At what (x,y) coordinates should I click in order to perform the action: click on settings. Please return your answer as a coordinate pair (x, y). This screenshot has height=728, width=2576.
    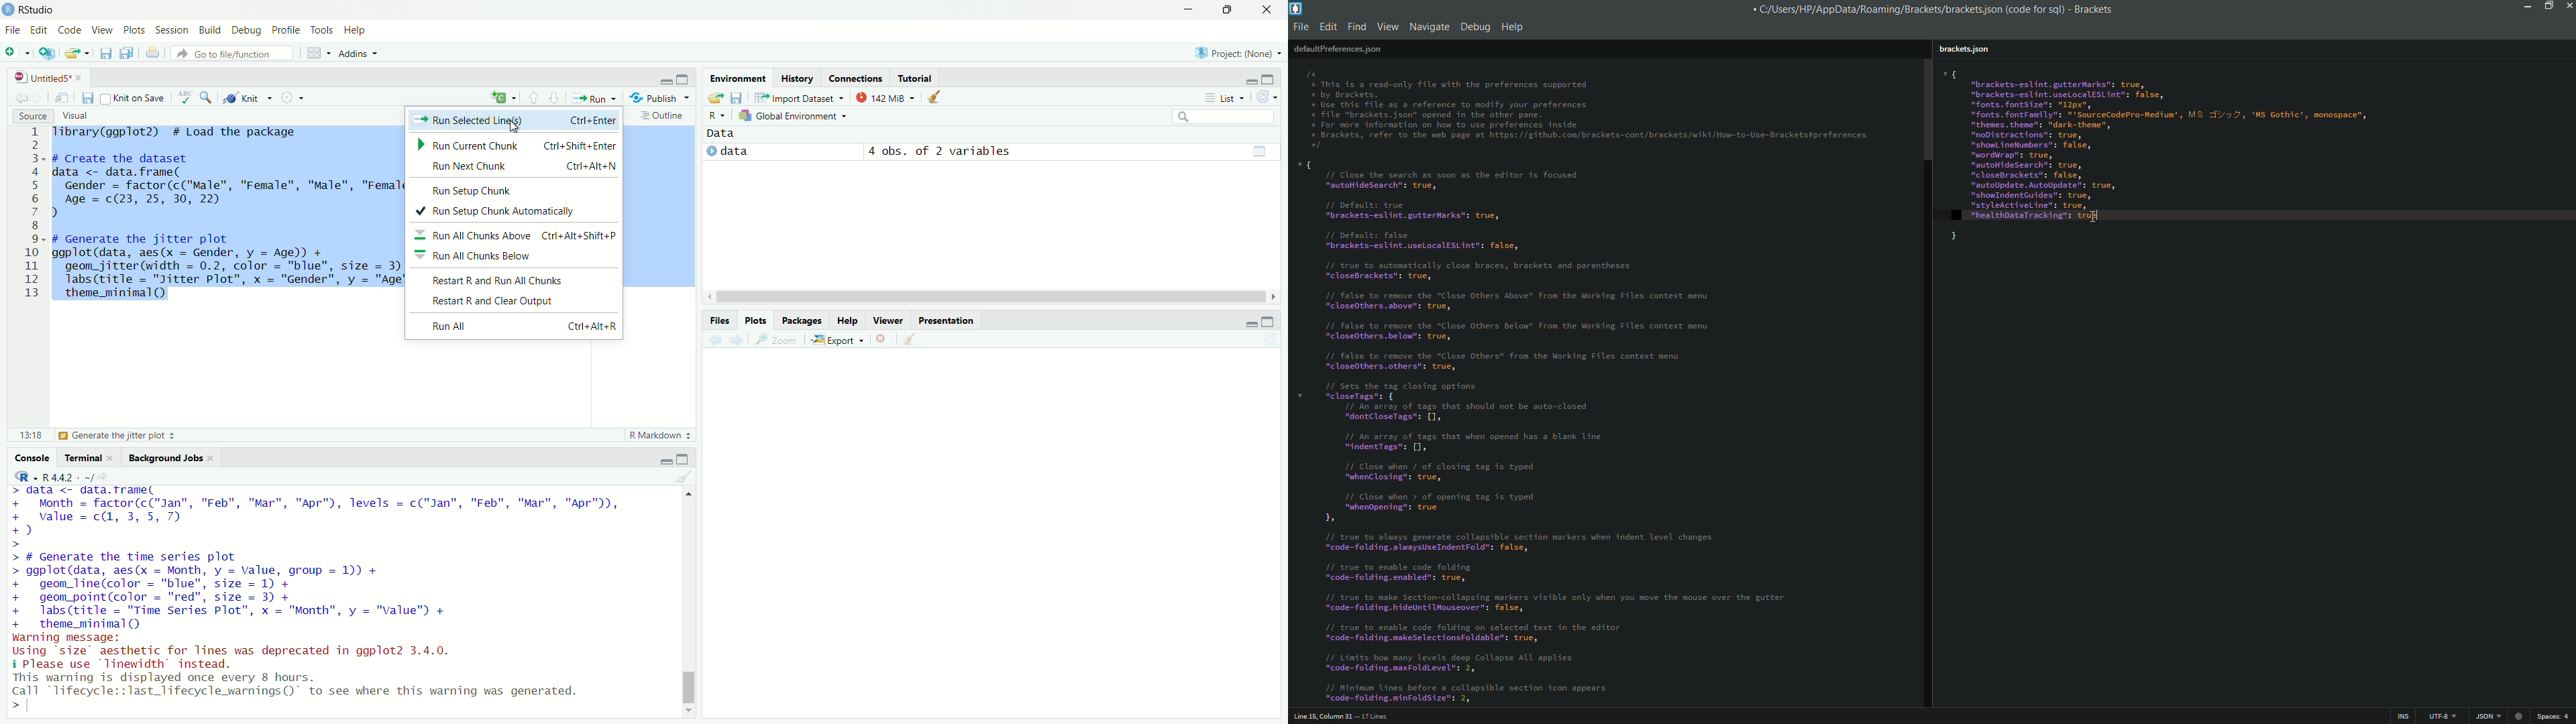
    Looking at the image, I should click on (294, 99).